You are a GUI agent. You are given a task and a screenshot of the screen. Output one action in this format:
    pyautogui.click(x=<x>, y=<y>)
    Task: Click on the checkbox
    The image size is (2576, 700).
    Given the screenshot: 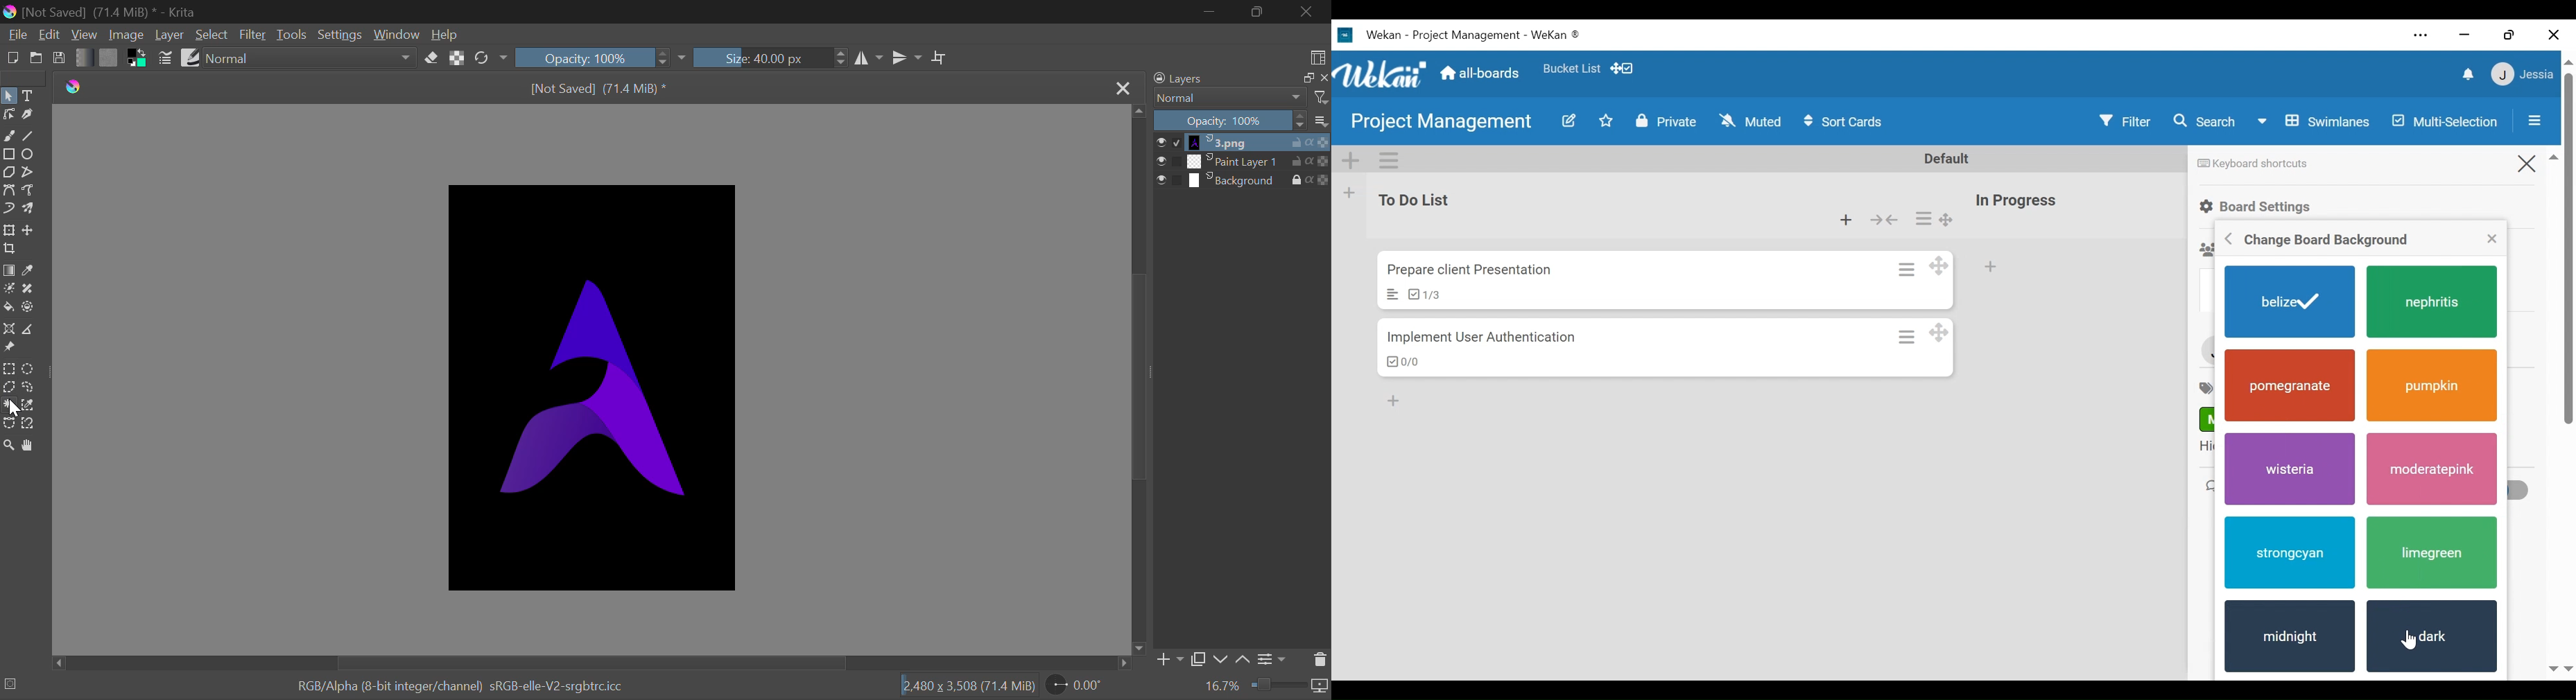 What is the action you would take?
    pyautogui.click(x=1168, y=161)
    